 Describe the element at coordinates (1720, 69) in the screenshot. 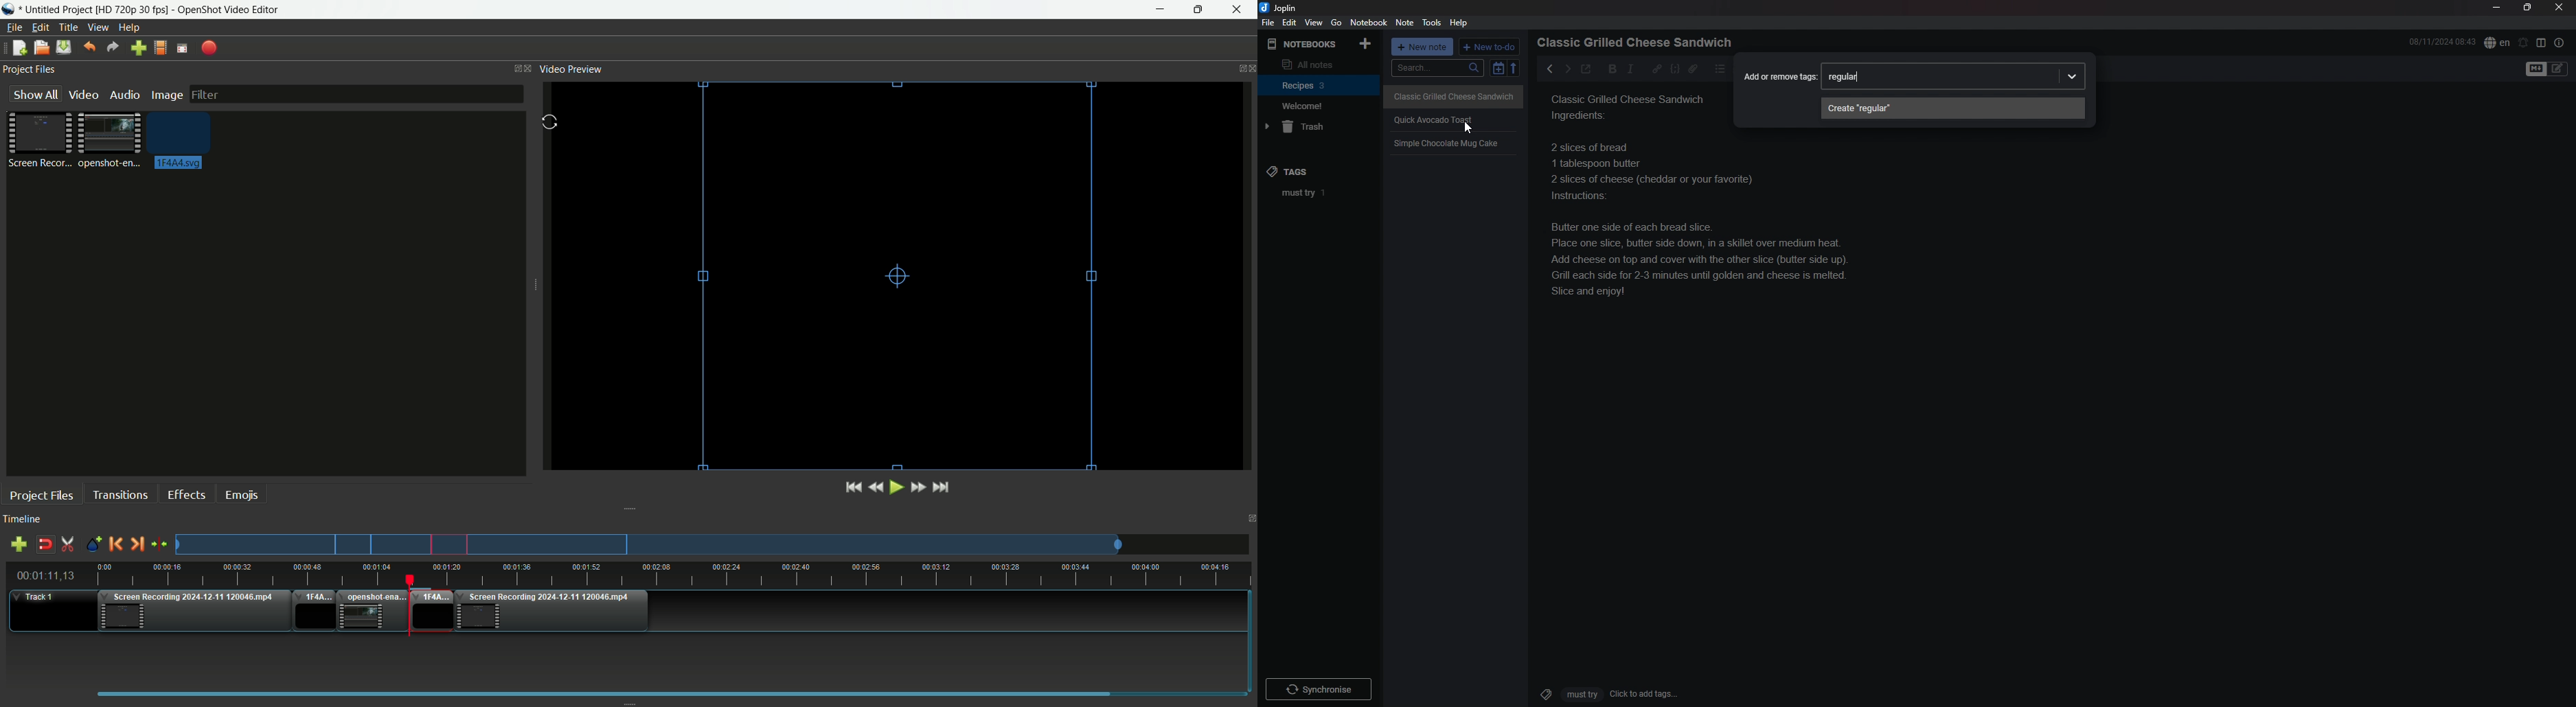

I see `bullet list` at that location.